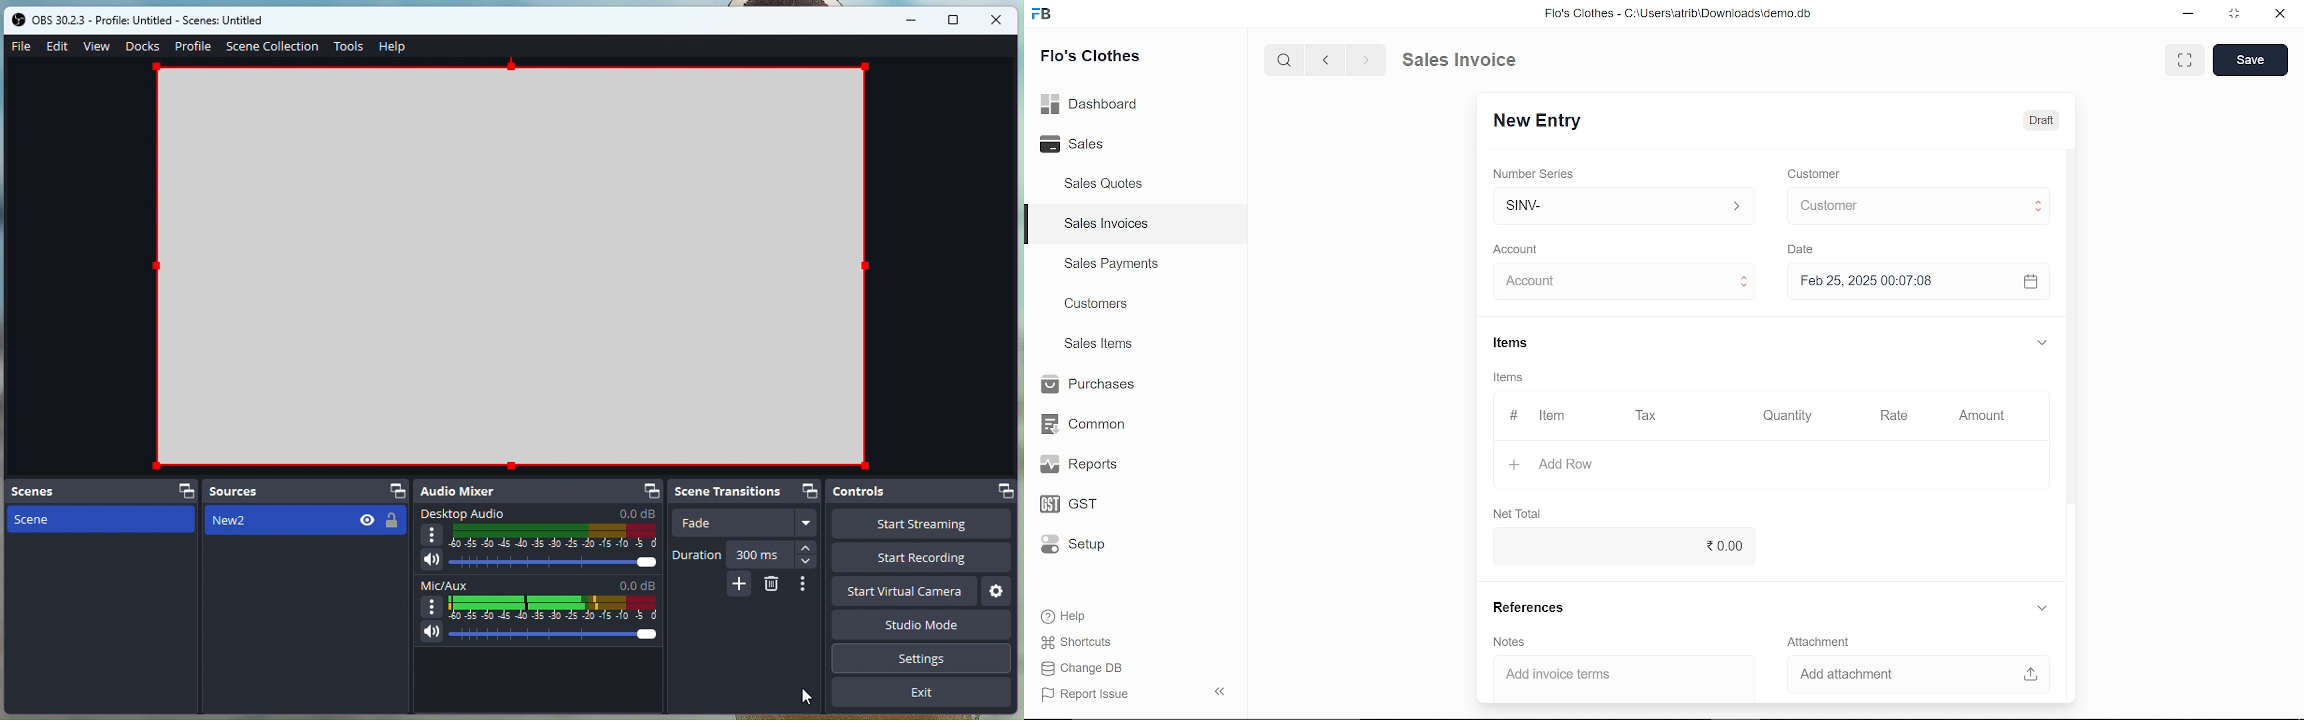  Describe the element at coordinates (917, 20) in the screenshot. I see `minimise` at that location.